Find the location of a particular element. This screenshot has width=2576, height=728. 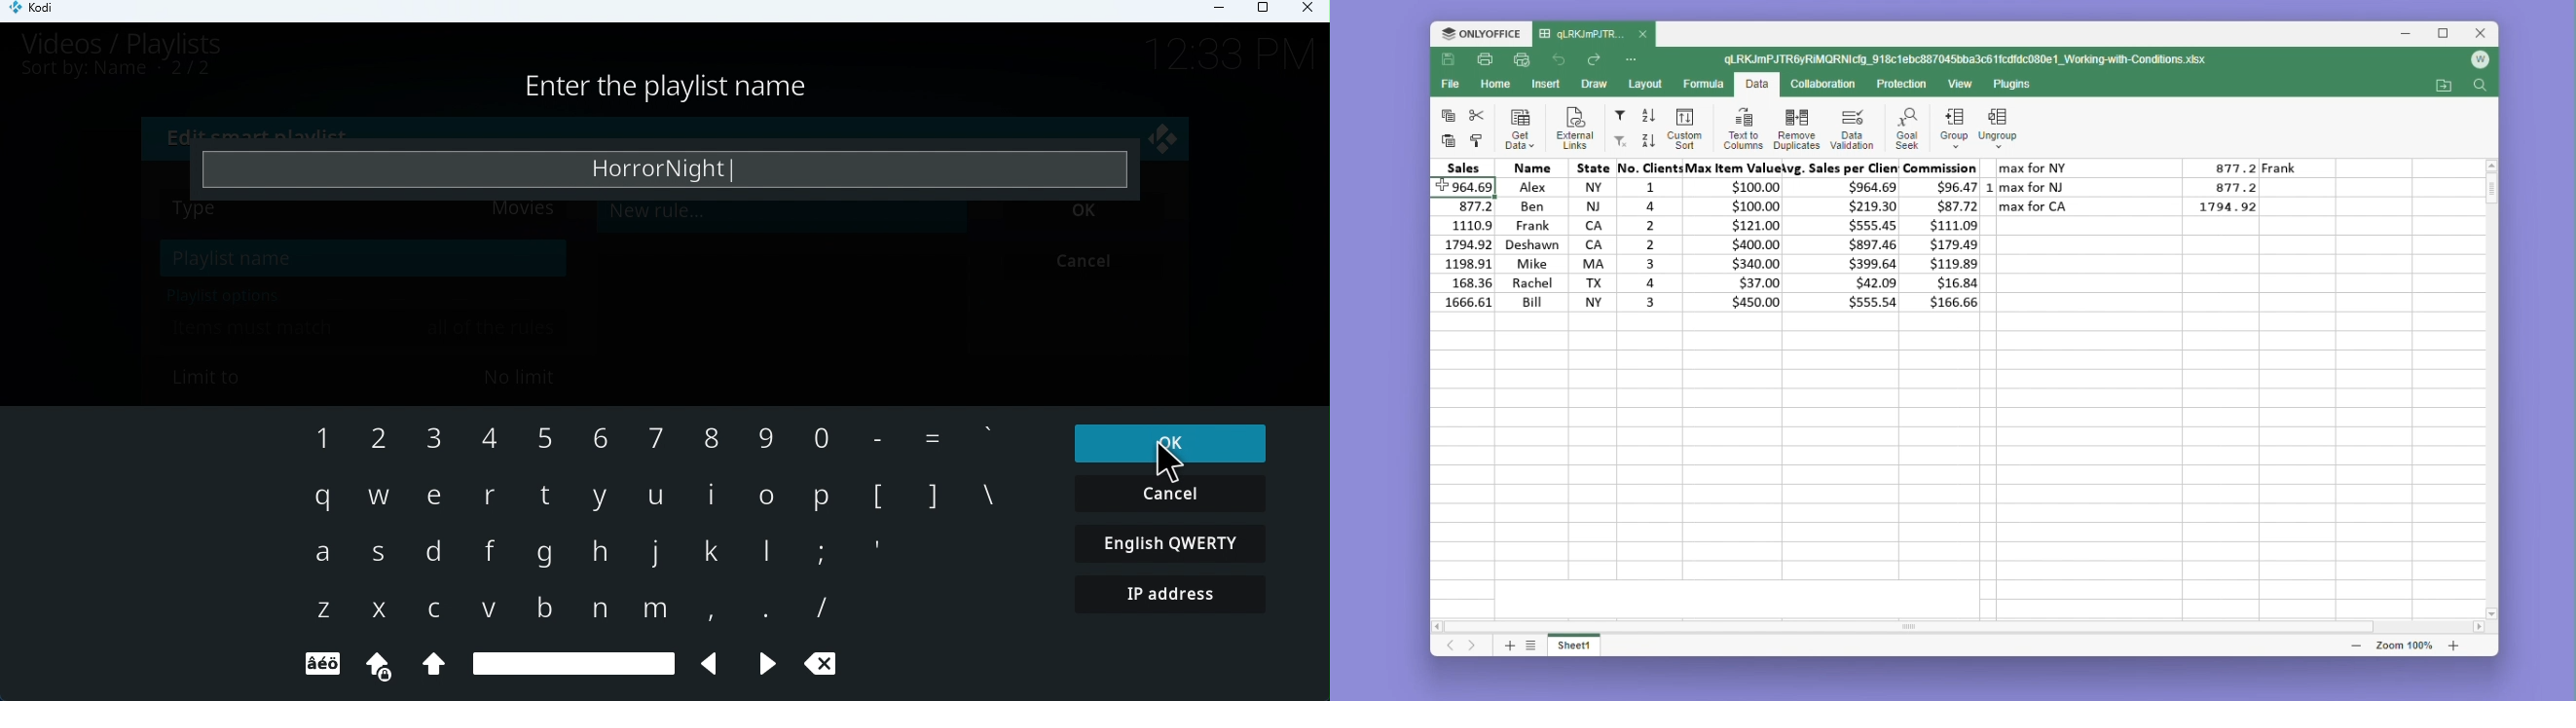

Remove duplicates is located at coordinates (1796, 128).